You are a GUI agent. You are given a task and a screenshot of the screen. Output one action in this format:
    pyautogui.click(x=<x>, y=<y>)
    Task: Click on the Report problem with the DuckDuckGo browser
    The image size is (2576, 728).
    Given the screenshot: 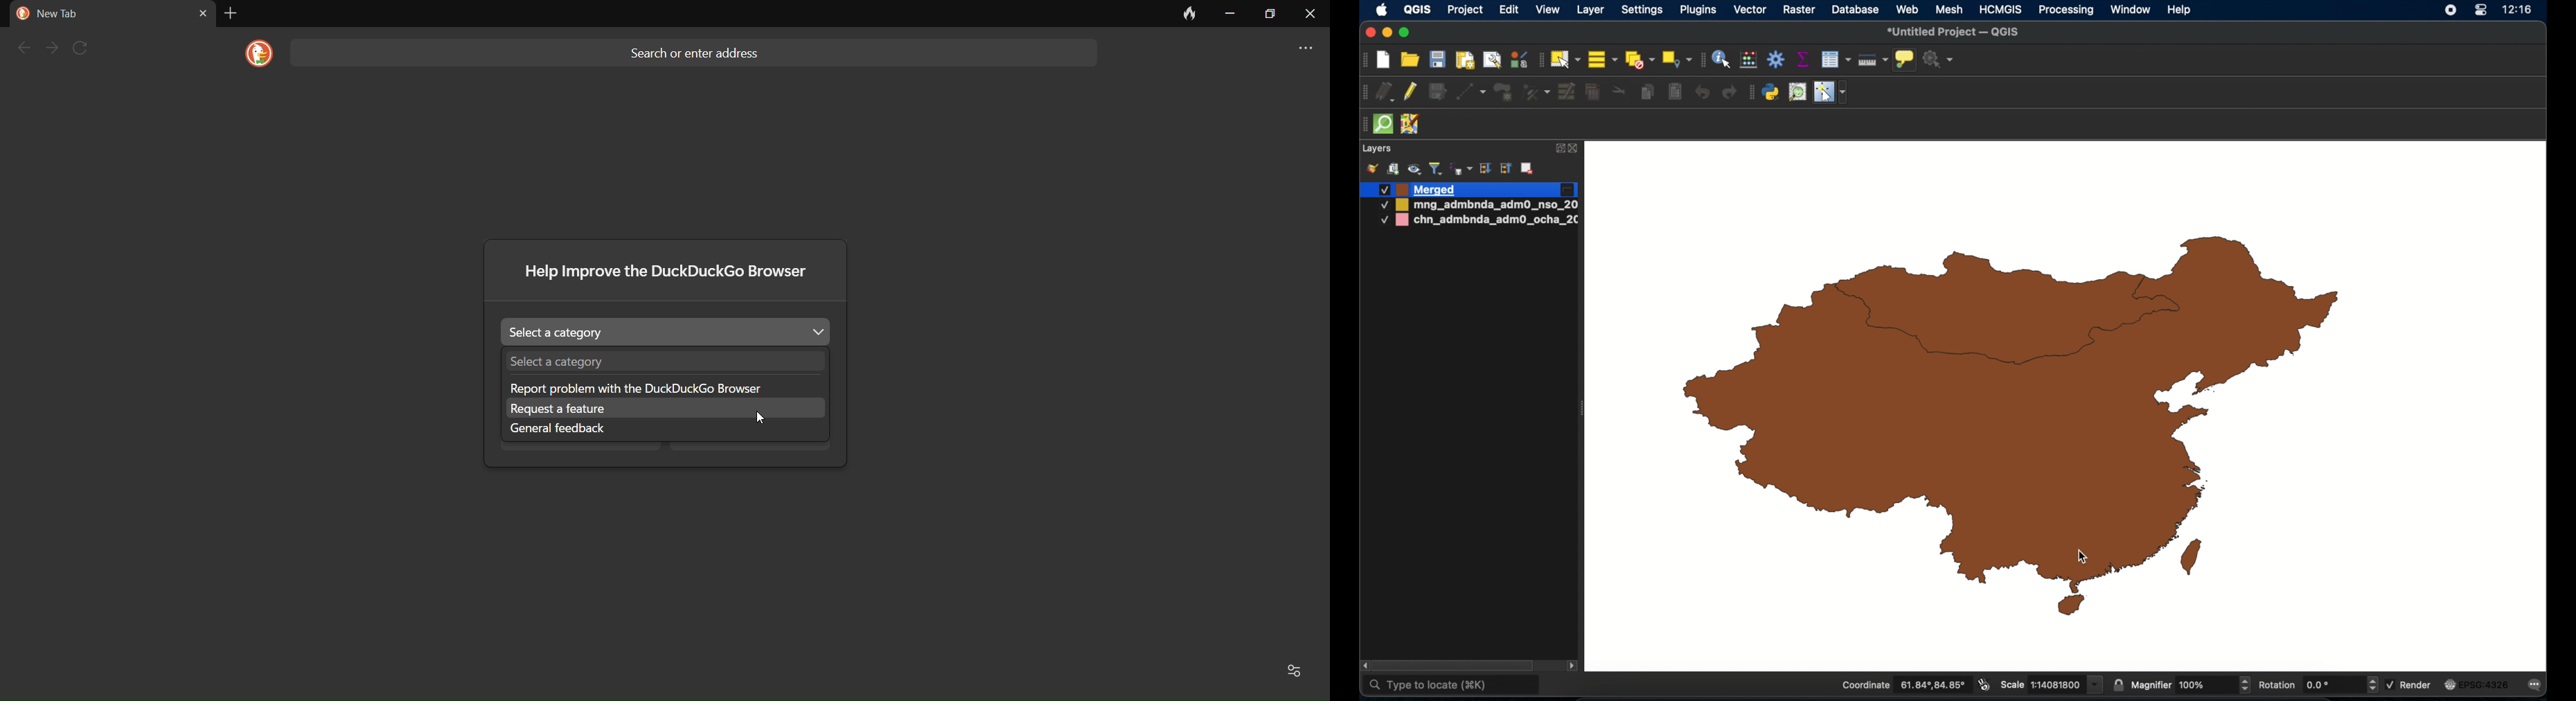 What is the action you would take?
    pyautogui.click(x=646, y=389)
    